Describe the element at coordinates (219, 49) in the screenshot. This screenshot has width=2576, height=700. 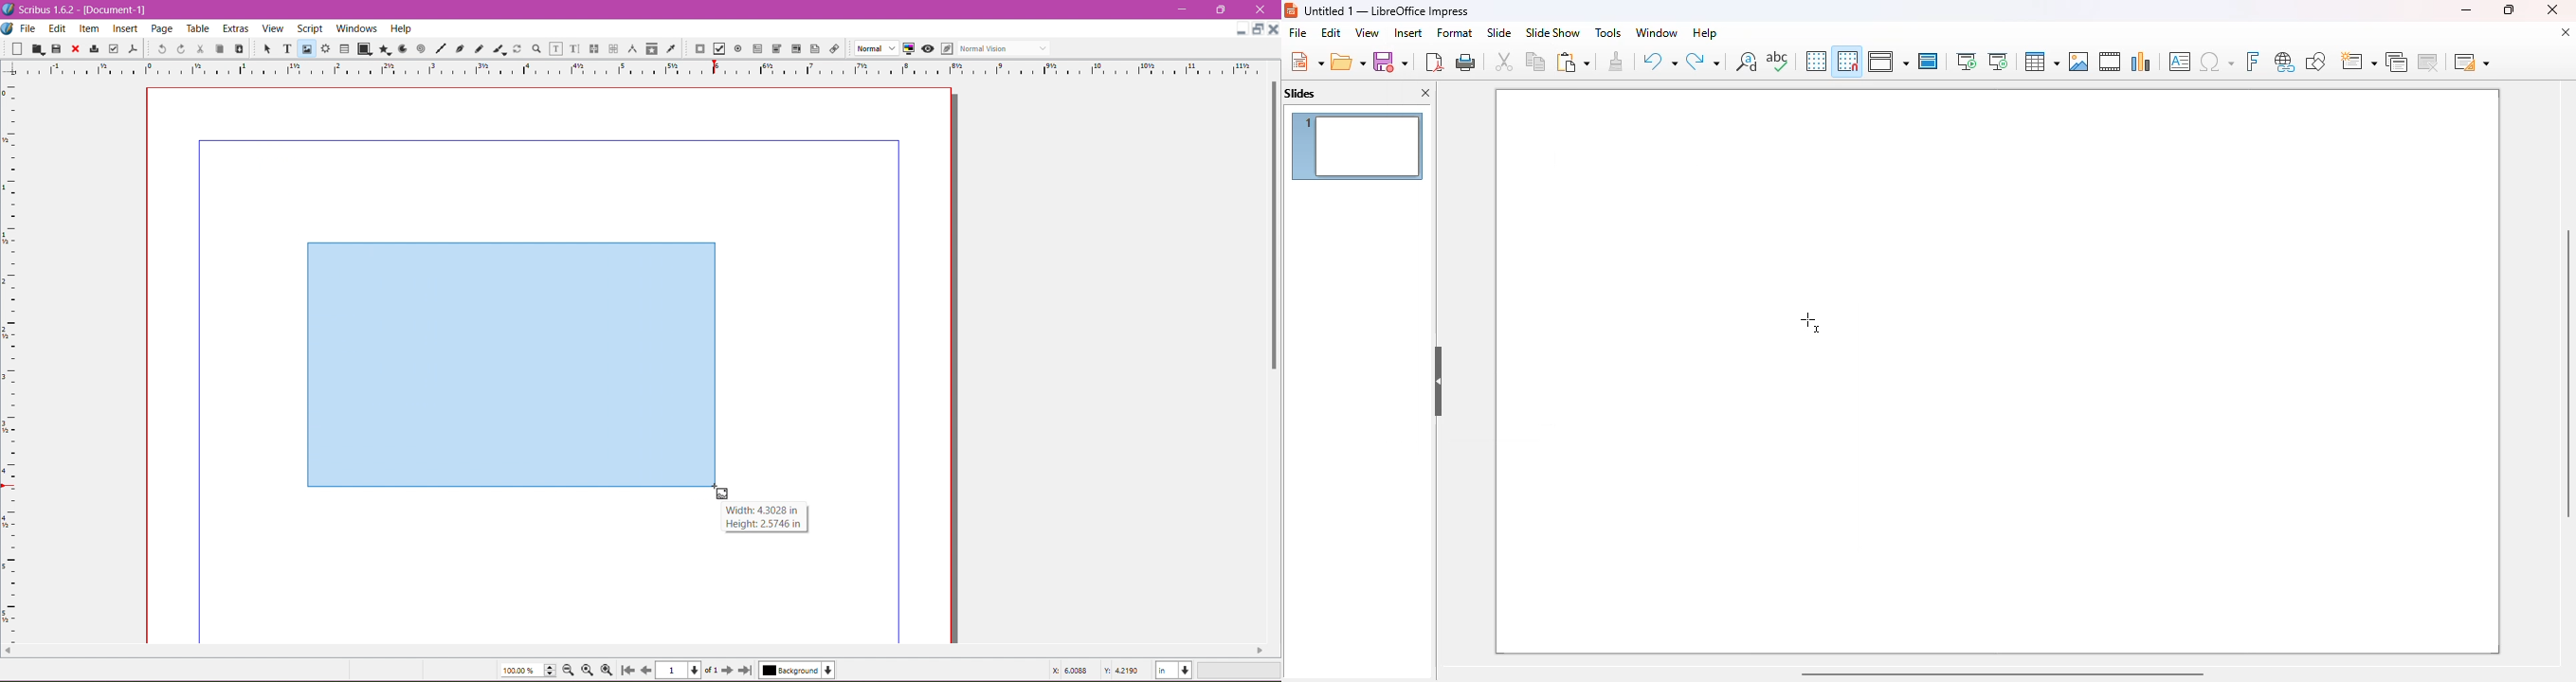
I see `Copy` at that location.